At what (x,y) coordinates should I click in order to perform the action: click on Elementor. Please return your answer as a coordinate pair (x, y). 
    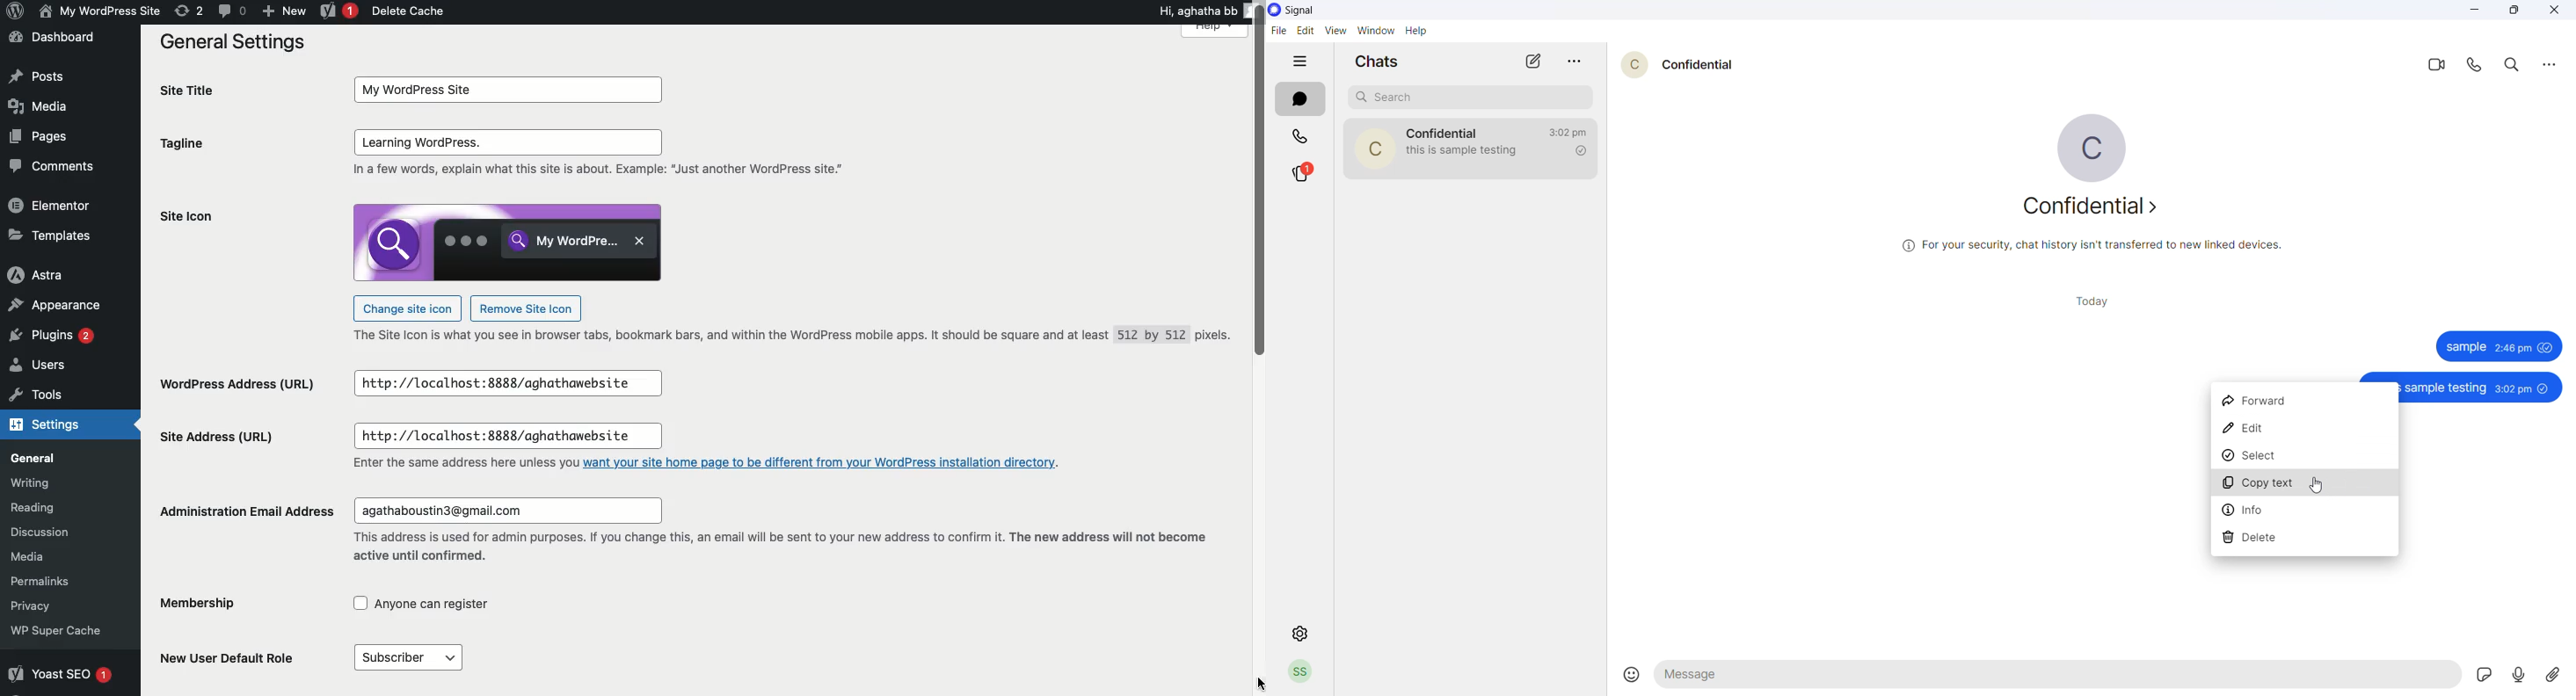
    Looking at the image, I should click on (55, 208).